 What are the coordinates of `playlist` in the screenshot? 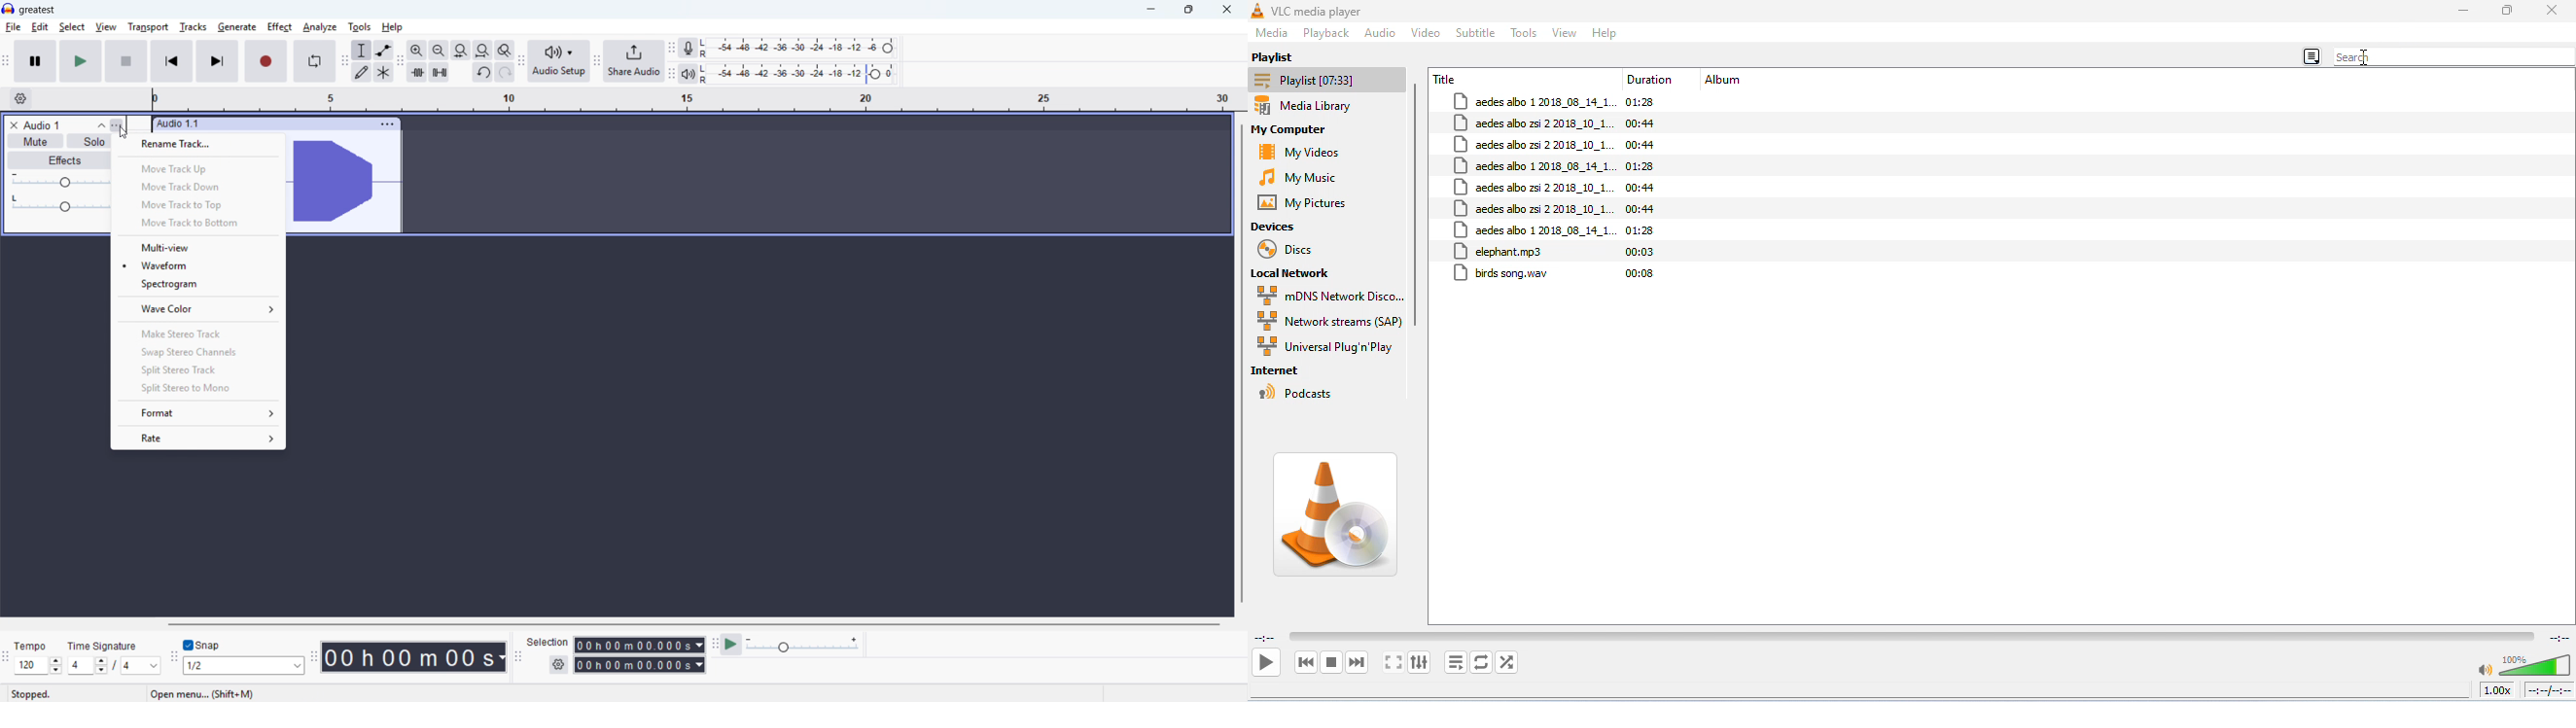 It's located at (1278, 57).